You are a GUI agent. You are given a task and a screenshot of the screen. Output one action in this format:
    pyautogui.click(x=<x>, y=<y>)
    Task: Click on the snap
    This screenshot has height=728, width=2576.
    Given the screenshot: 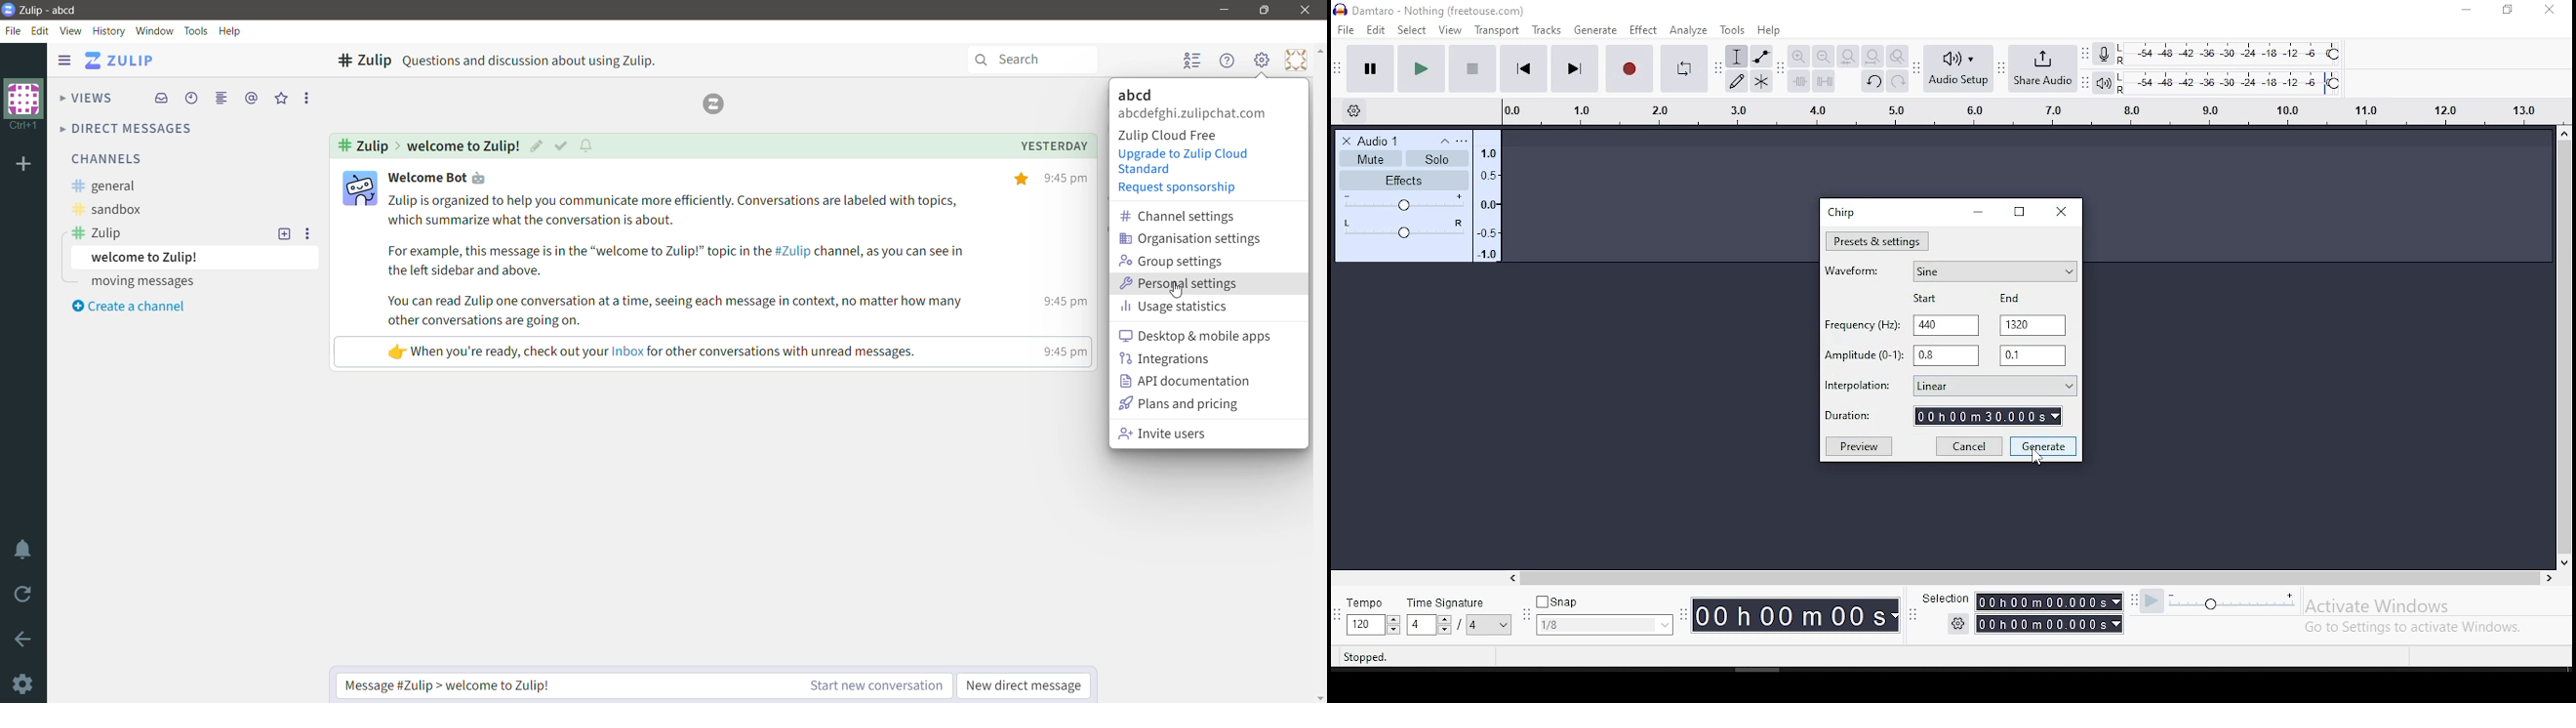 What is the action you would take?
    pyautogui.click(x=1604, y=614)
    